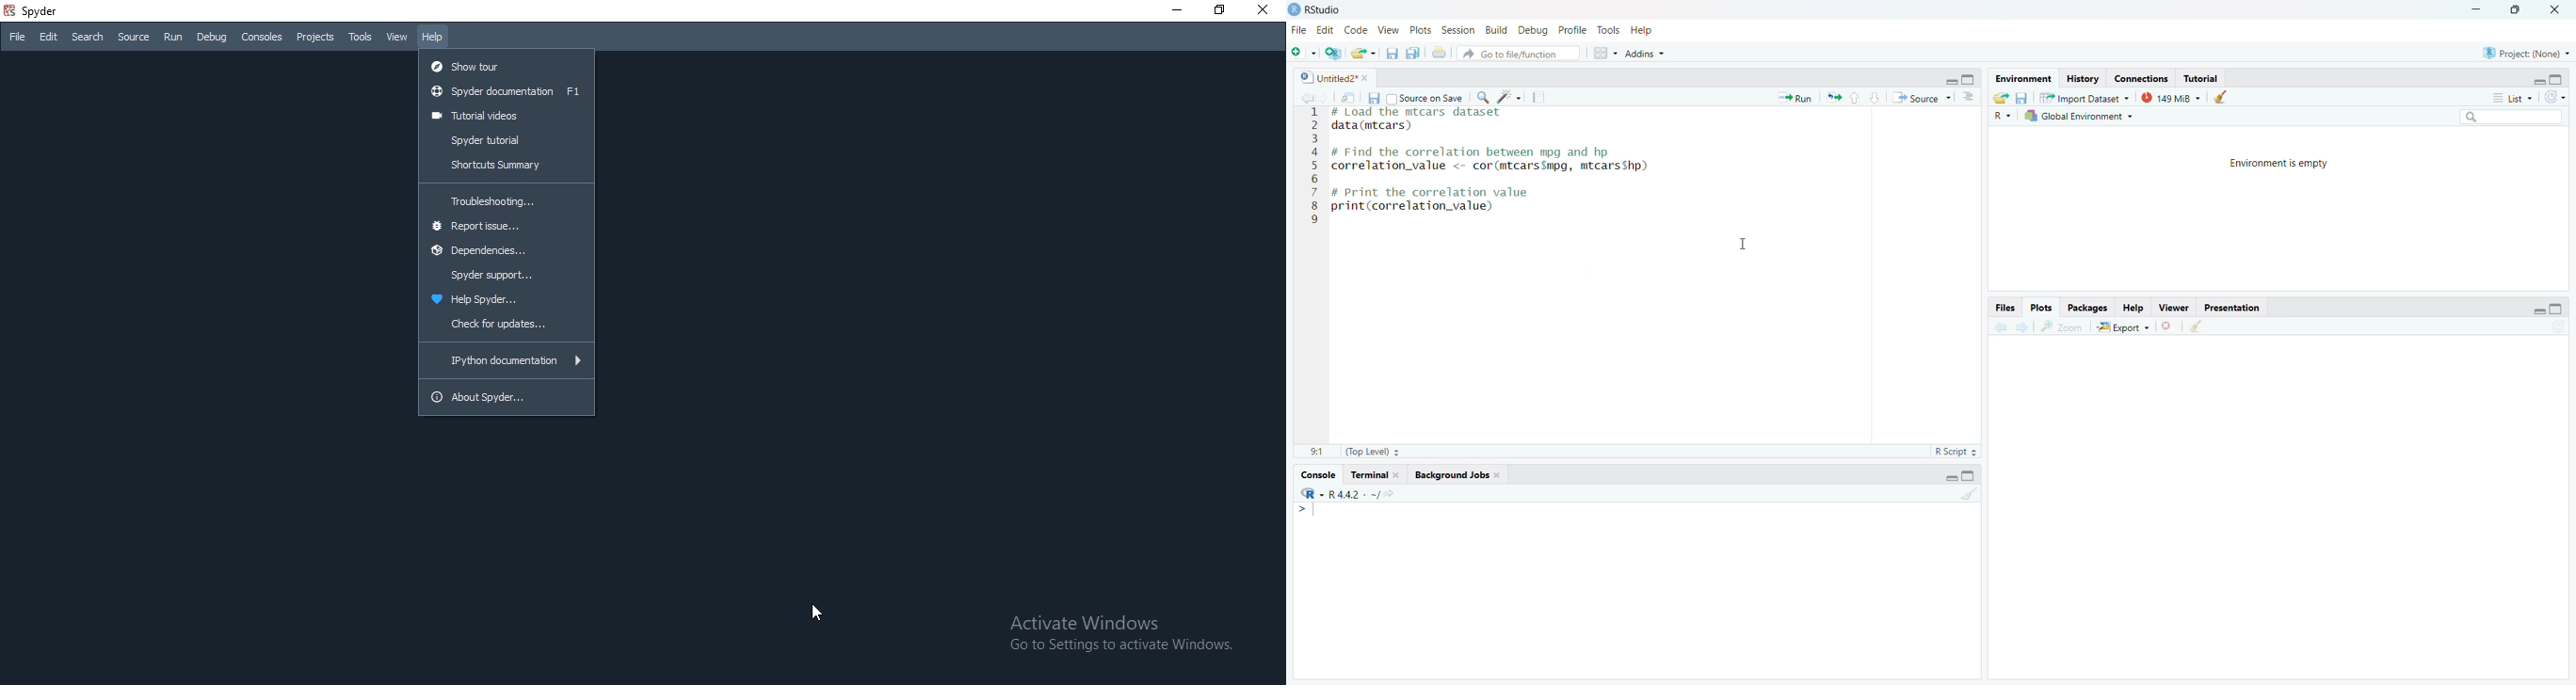  Describe the element at coordinates (1605, 52) in the screenshot. I see `Workspace panes` at that location.